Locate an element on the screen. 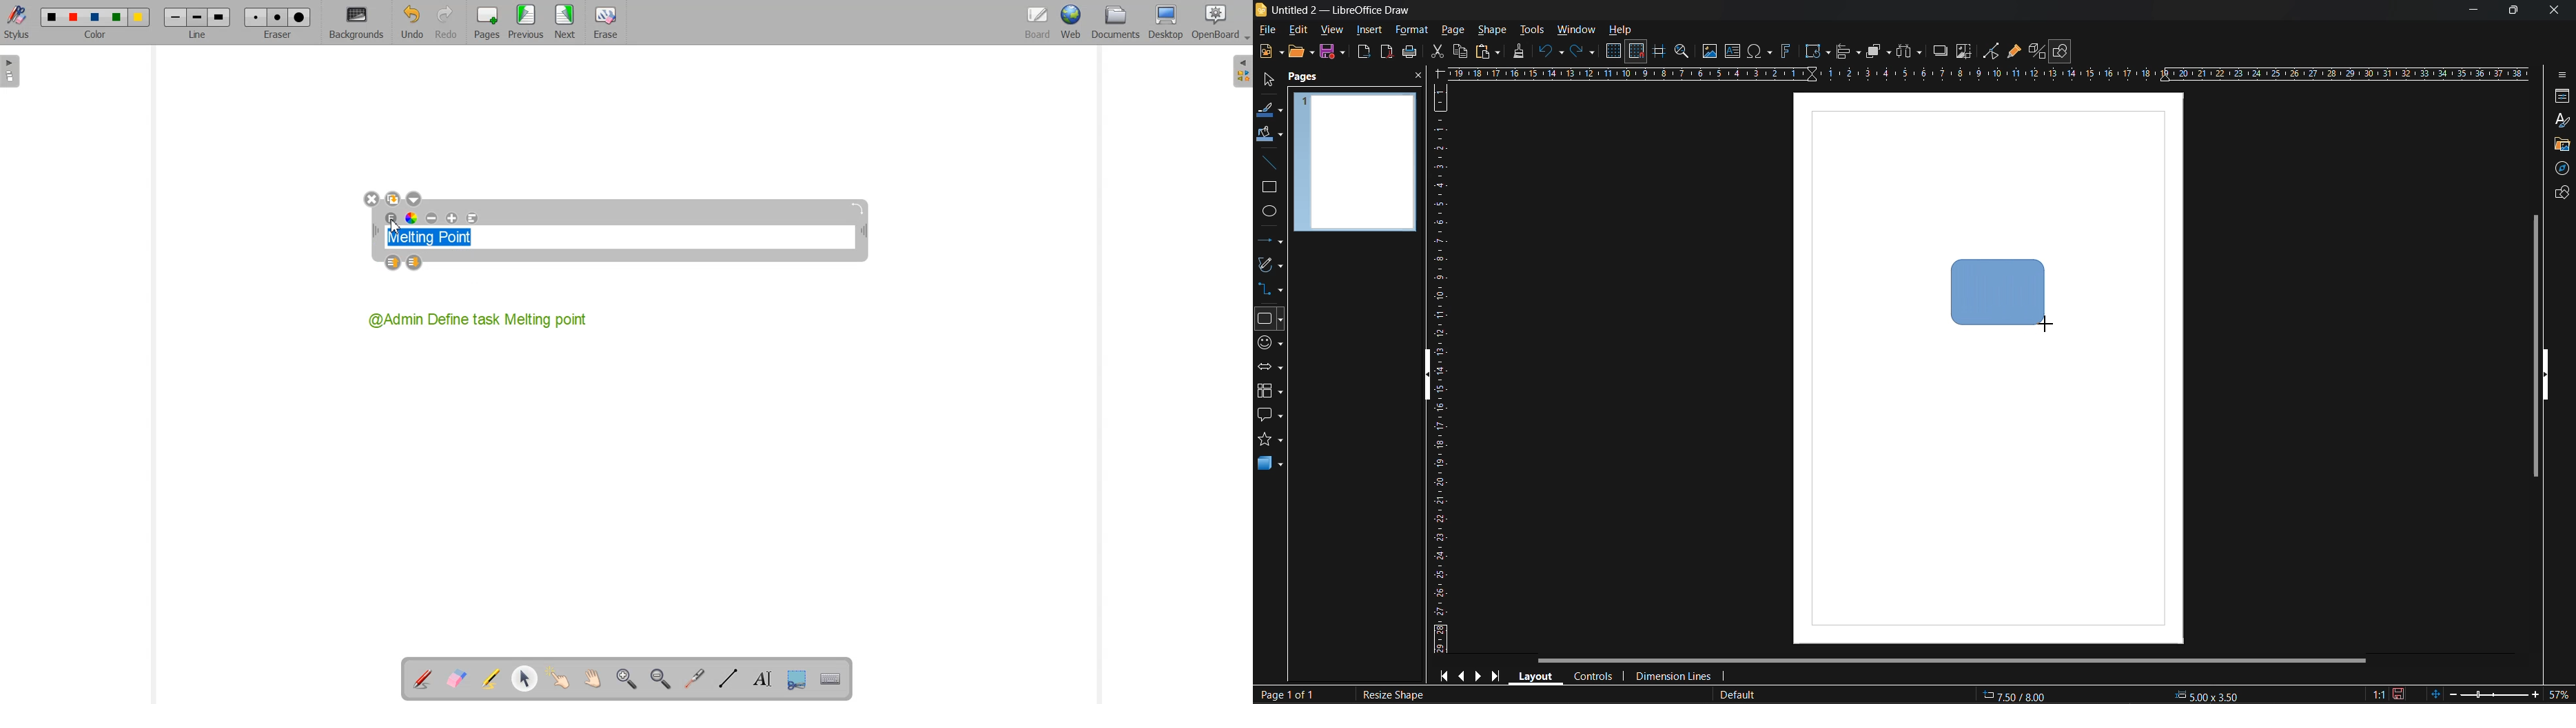  Desktop is located at coordinates (1167, 23).